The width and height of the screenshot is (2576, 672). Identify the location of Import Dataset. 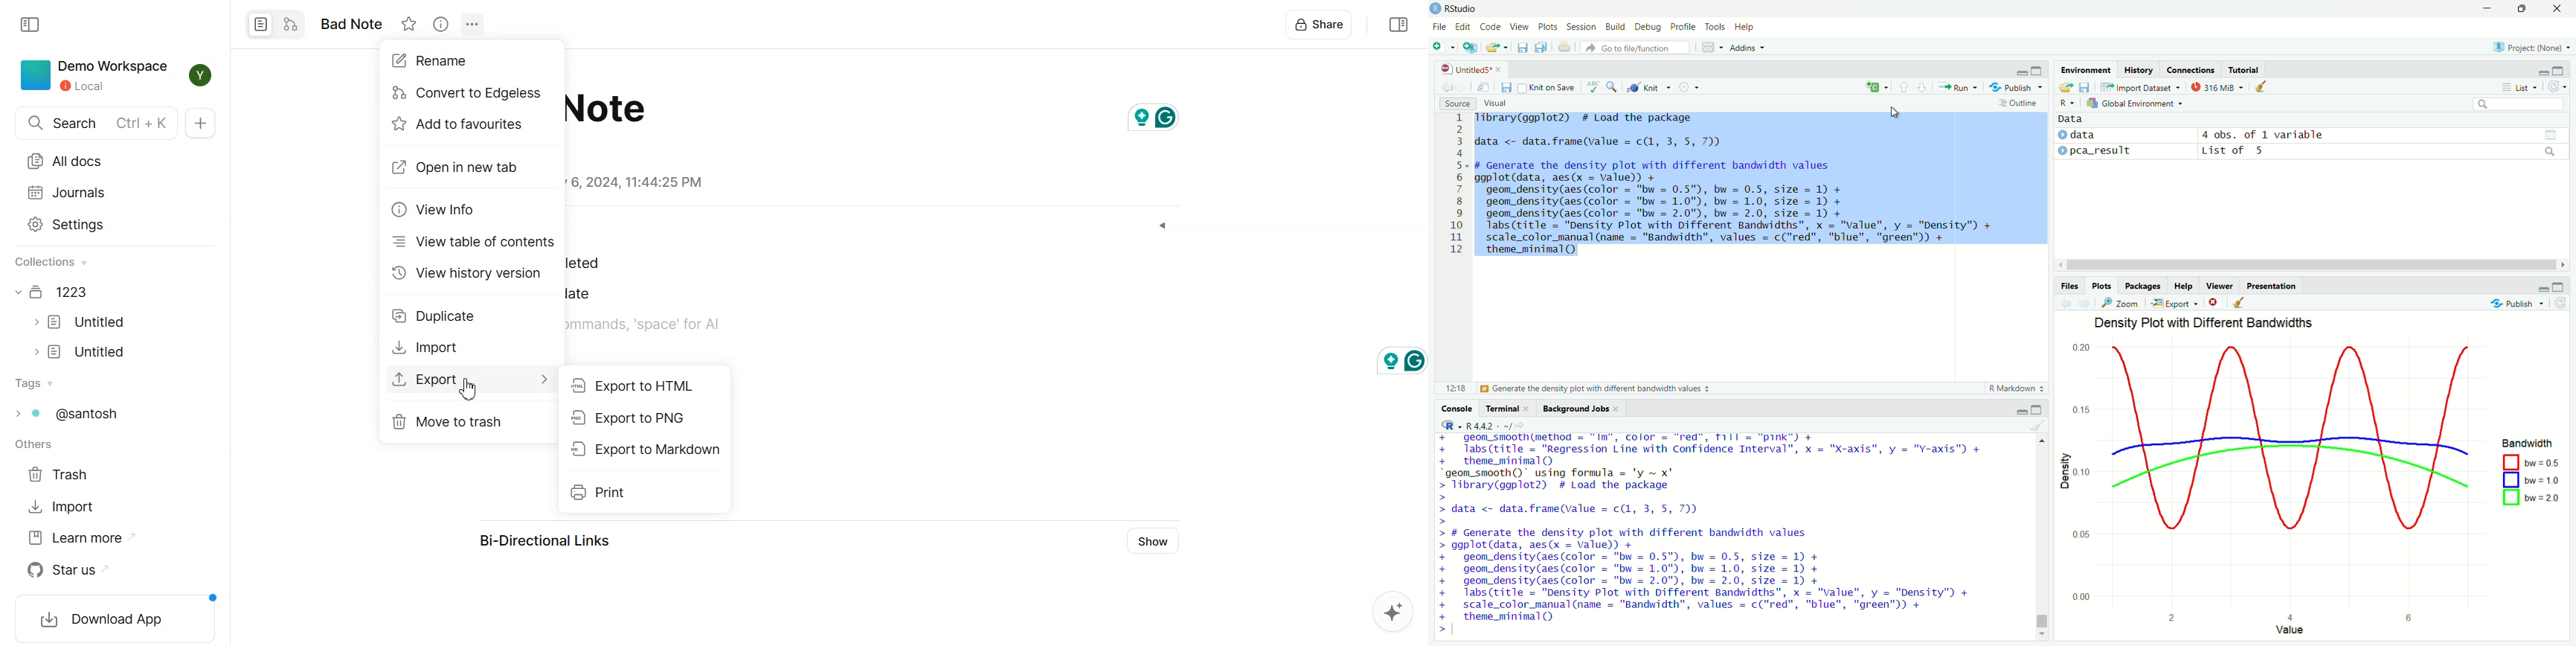
(2141, 87).